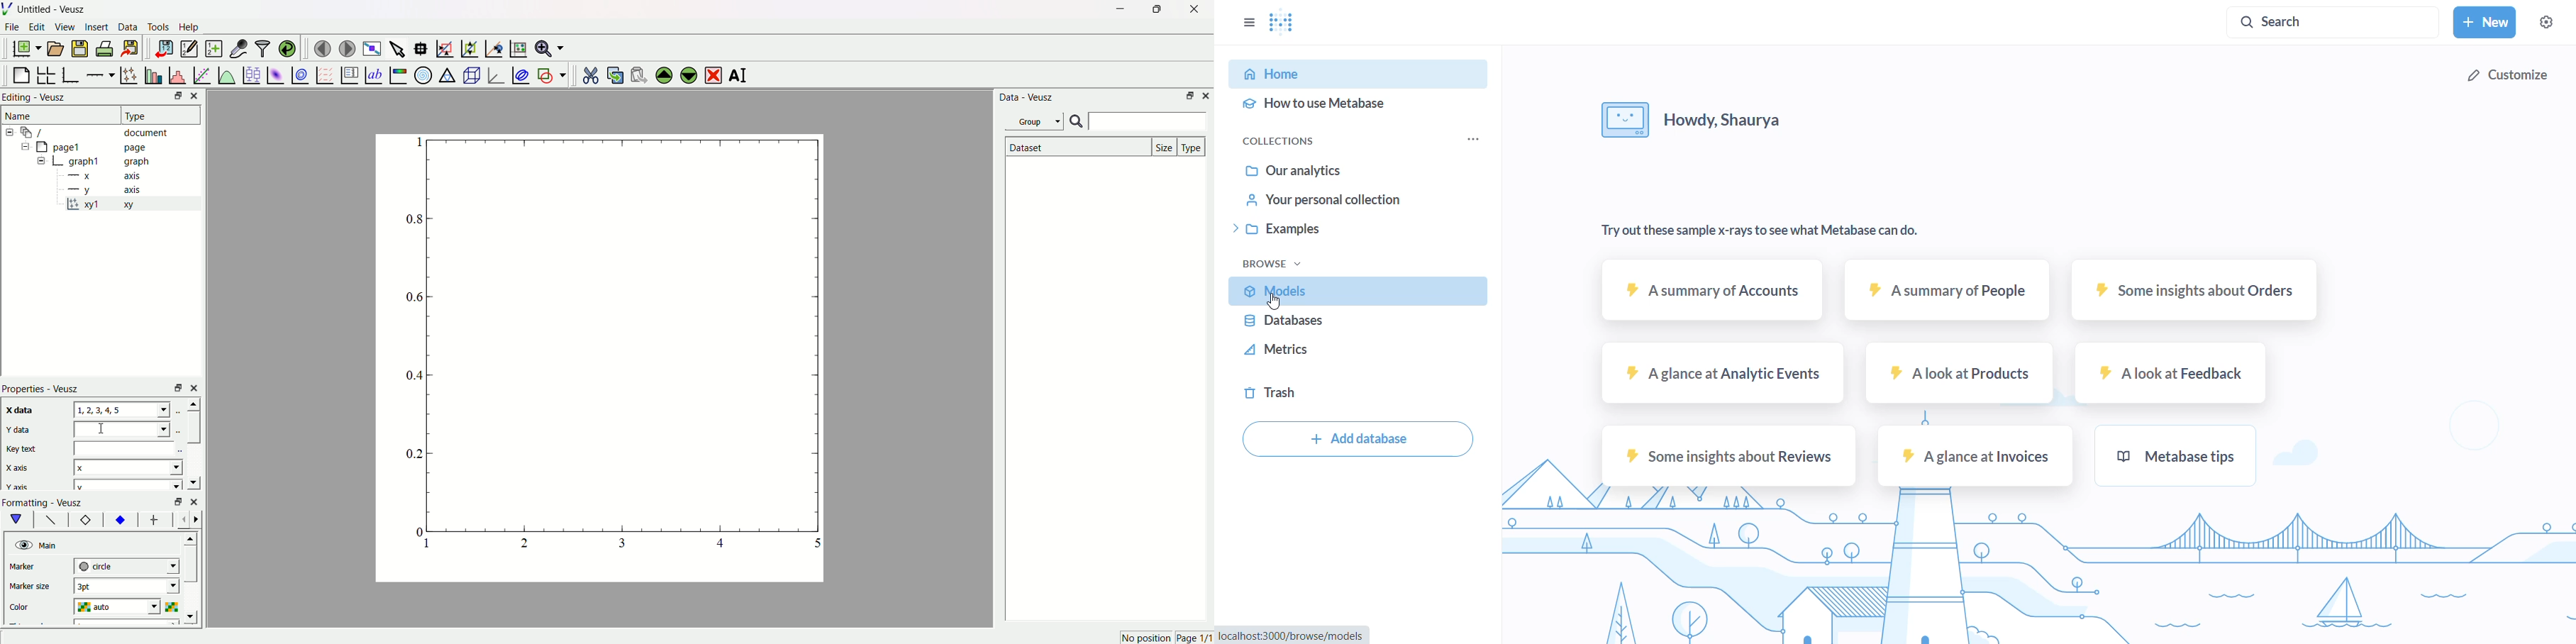 Image resolution: width=2576 pixels, height=644 pixels. I want to click on Searchbar, so click(1138, 122).